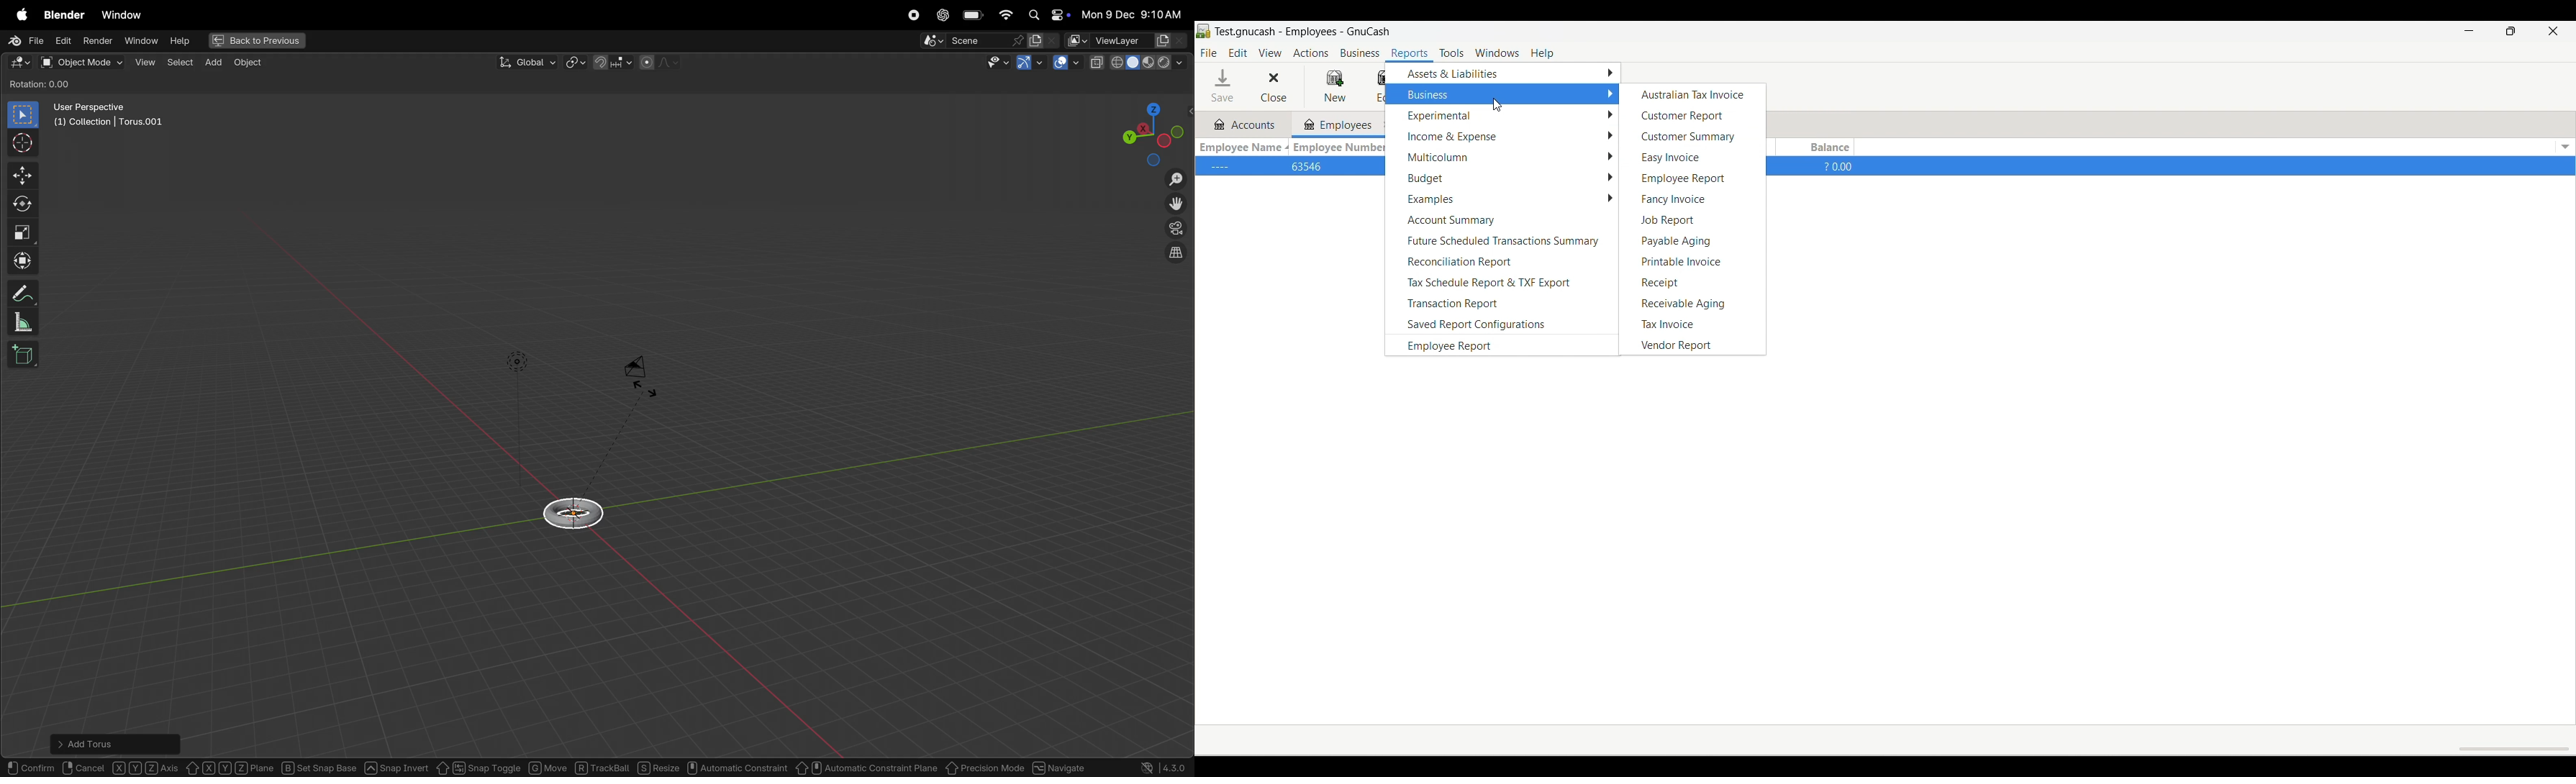 This screenshot has width=2576, height=784. I want to click on confirm, so click(31, 766).